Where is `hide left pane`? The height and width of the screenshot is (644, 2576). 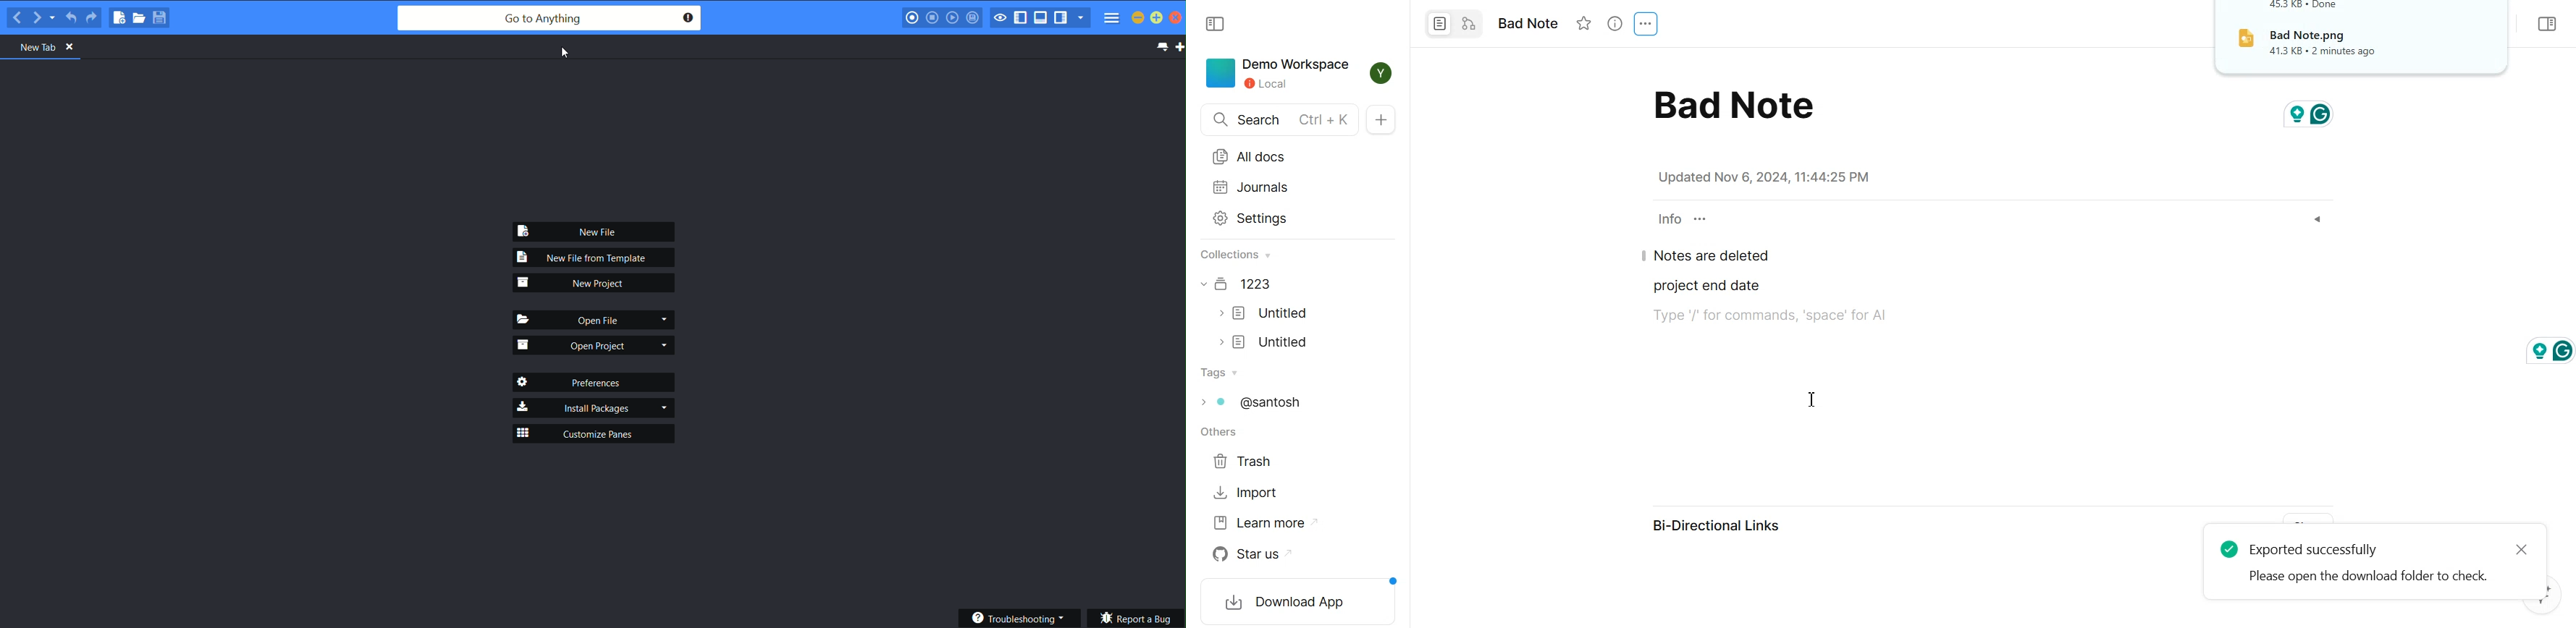
hide left pane is located at coordinates (1023, 19).